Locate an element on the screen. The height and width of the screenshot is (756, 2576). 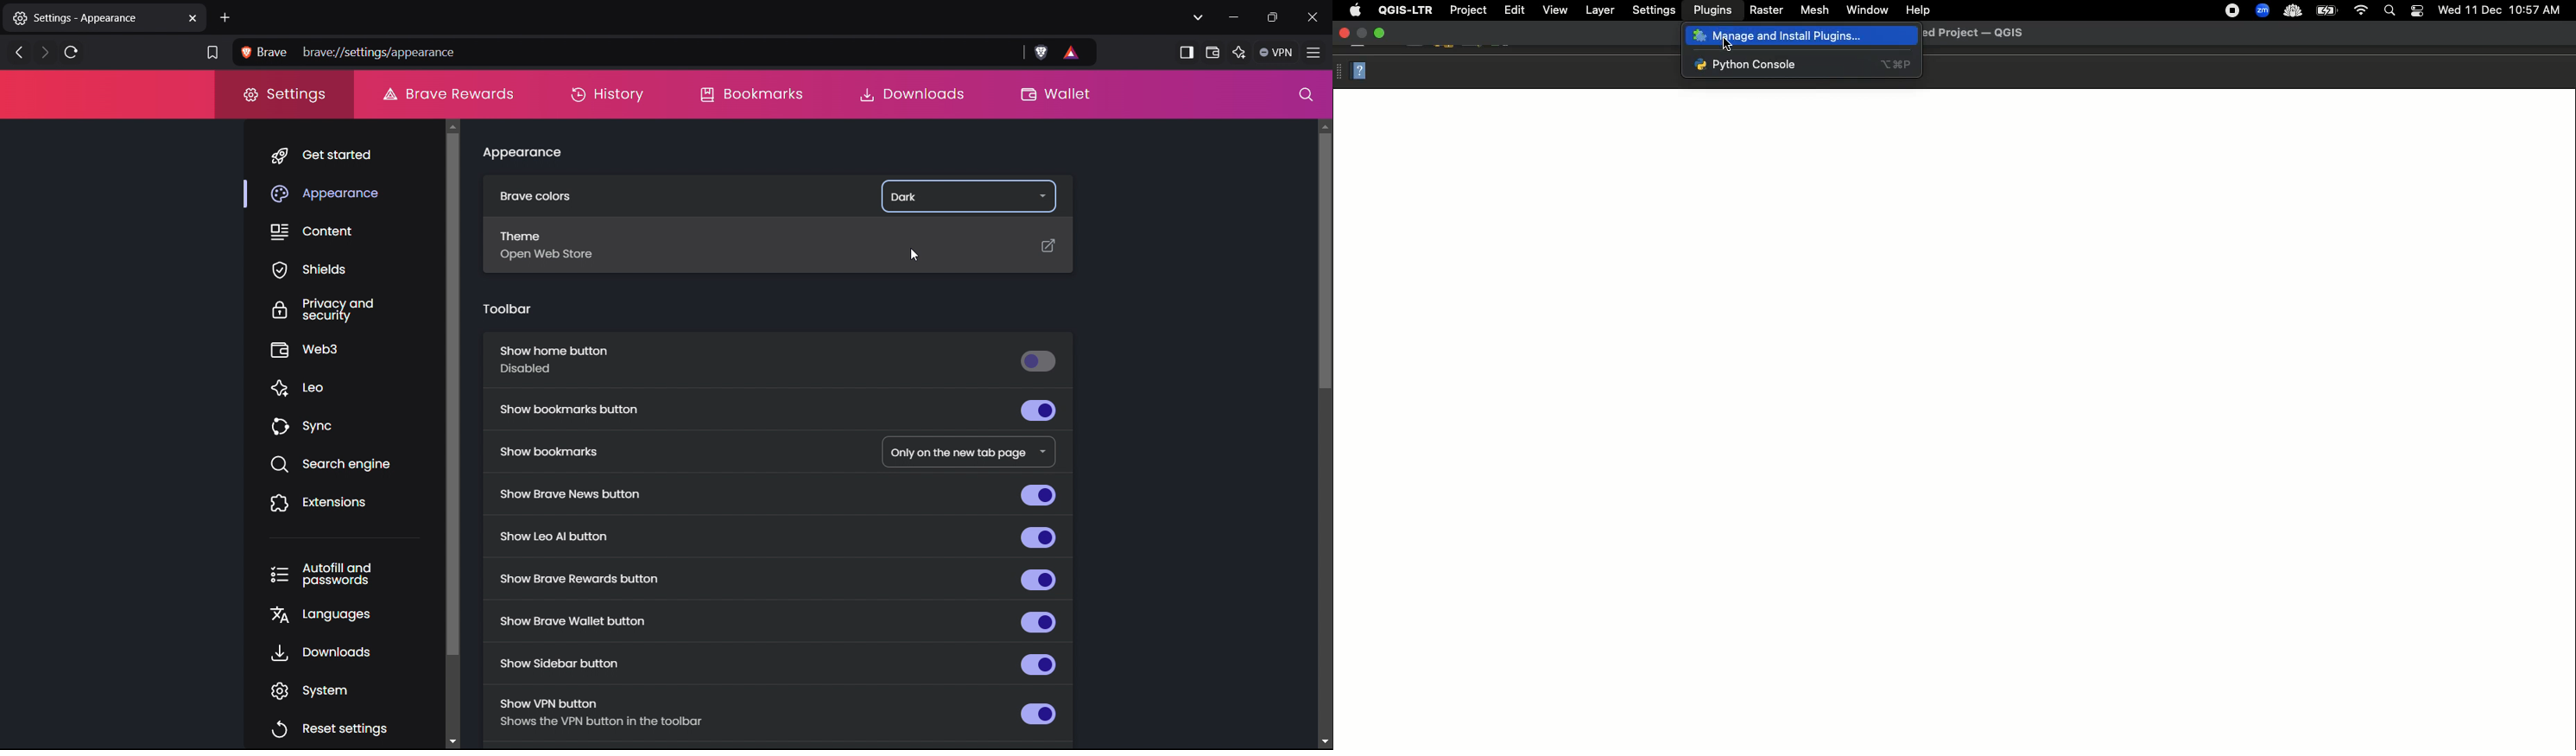
cursor is located at coordinates (1731, 42).